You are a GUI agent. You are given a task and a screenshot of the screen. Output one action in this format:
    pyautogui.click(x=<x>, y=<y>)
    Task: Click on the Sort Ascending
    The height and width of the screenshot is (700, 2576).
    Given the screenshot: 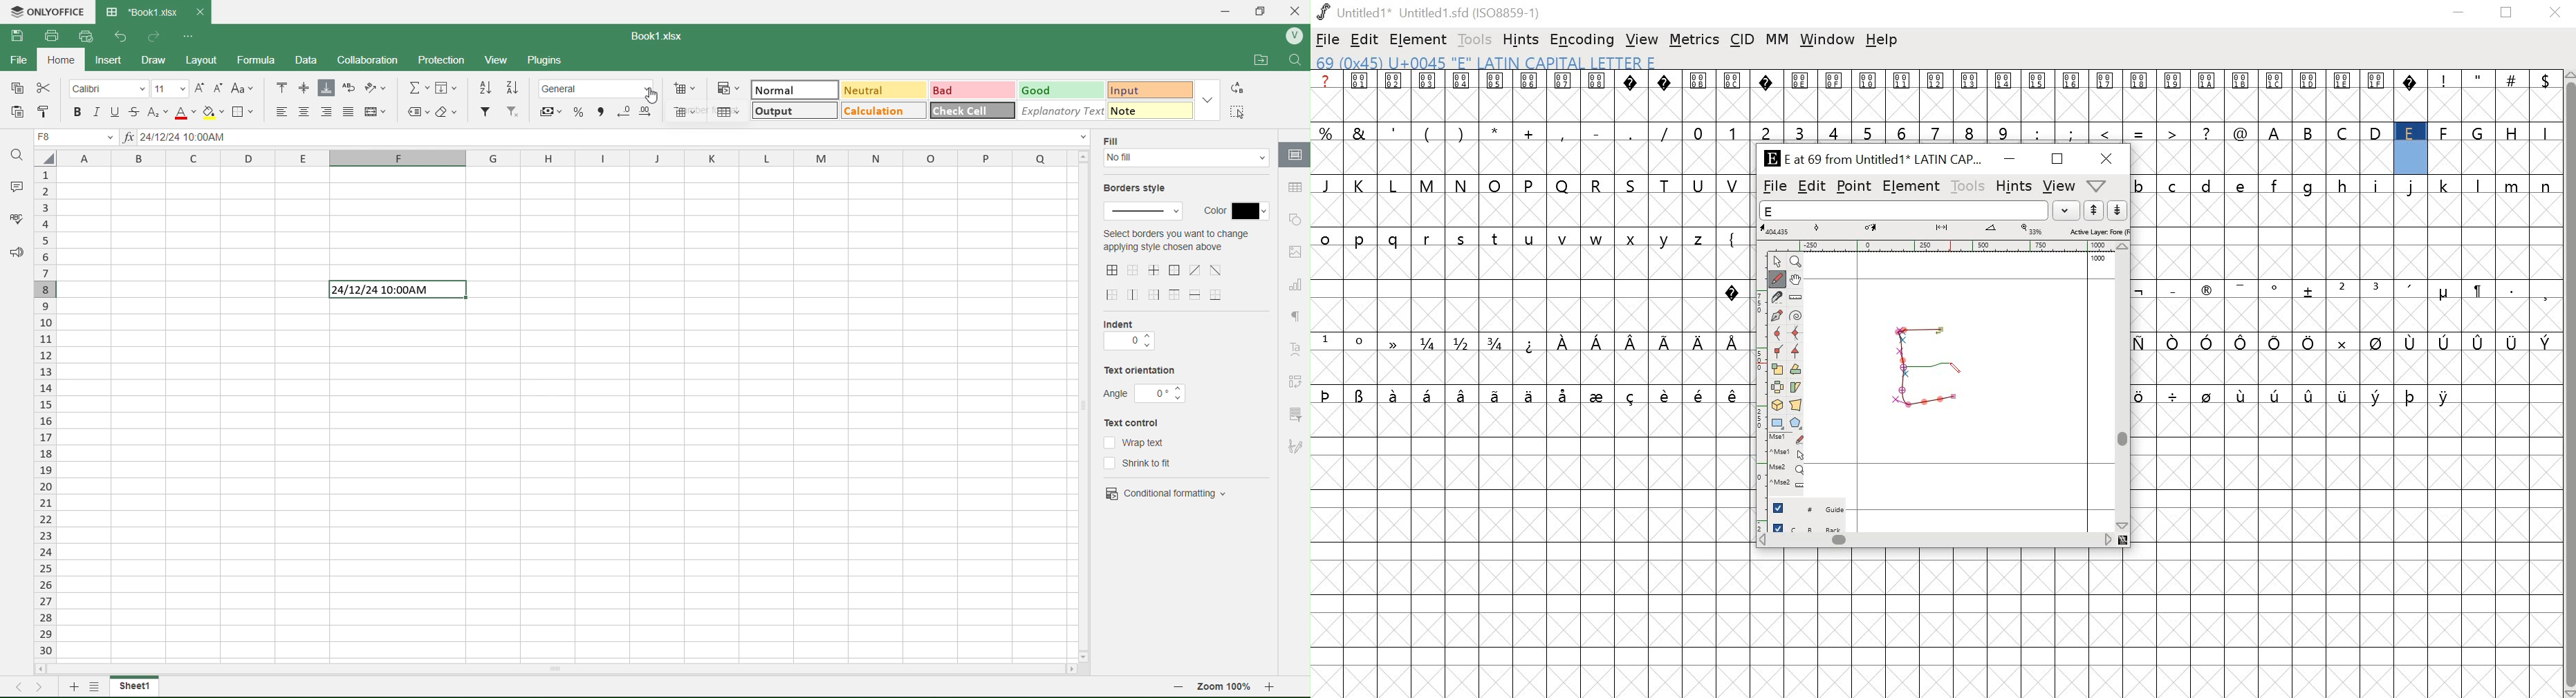 What is the action you would take?
    pyautogui.click(x=487, y=87)
    